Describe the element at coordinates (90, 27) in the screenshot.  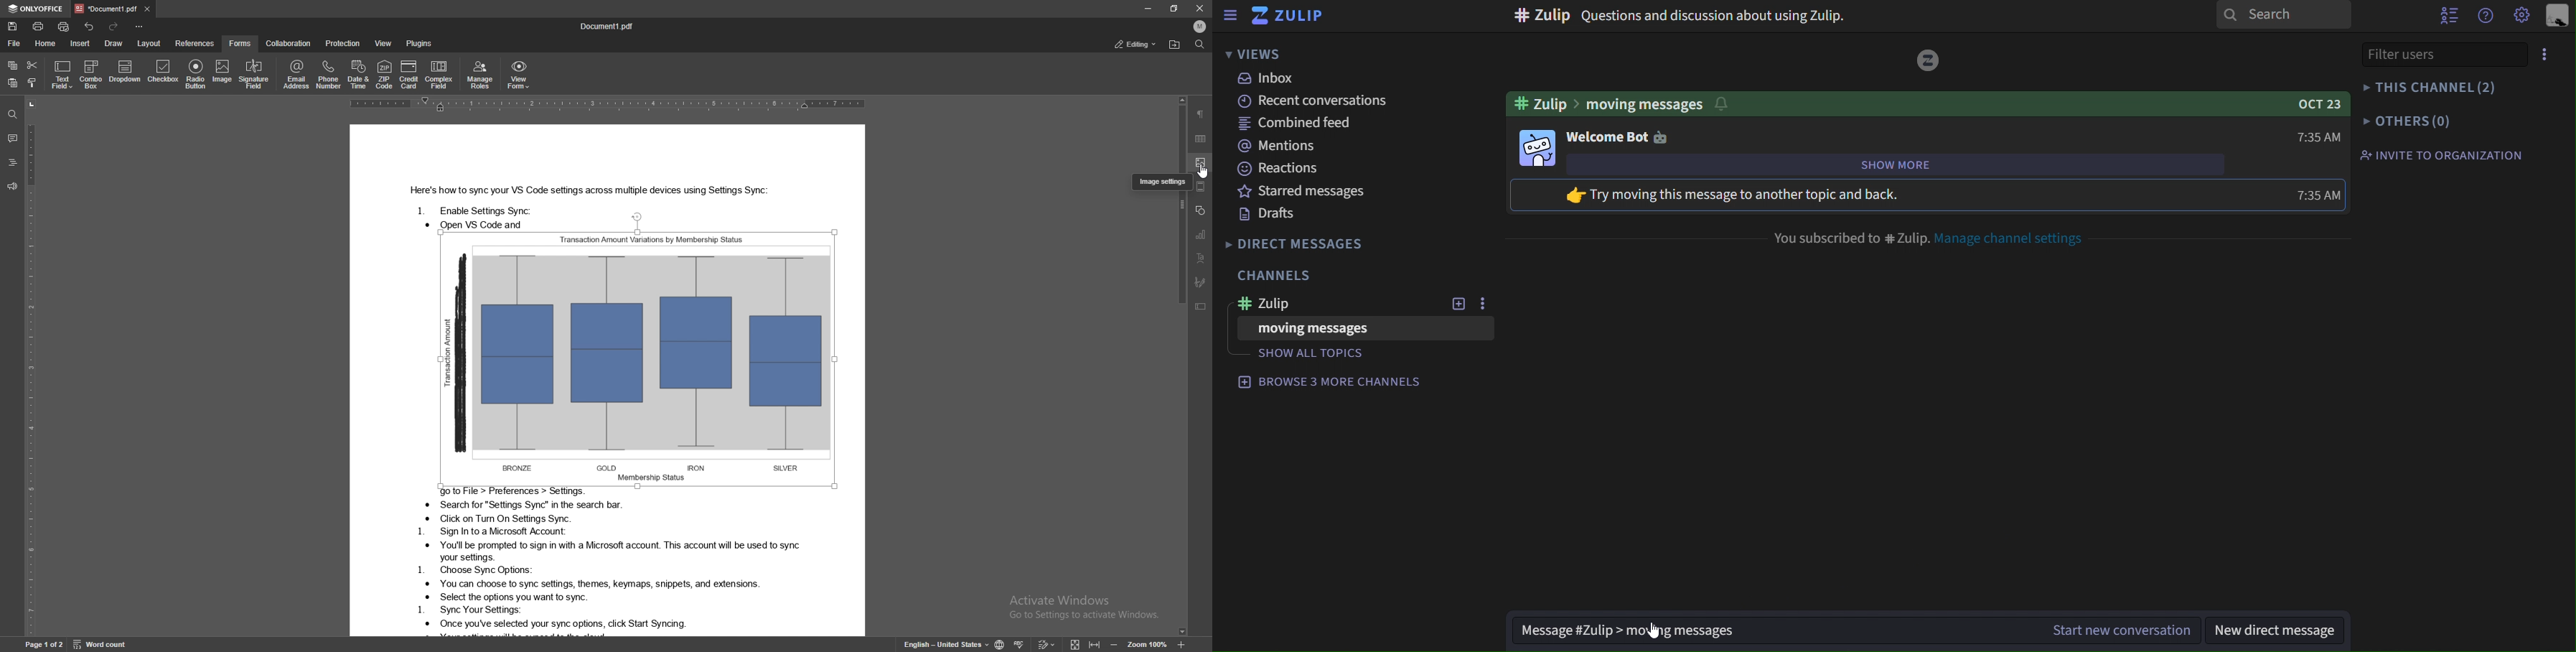
I see `undo` at that location.